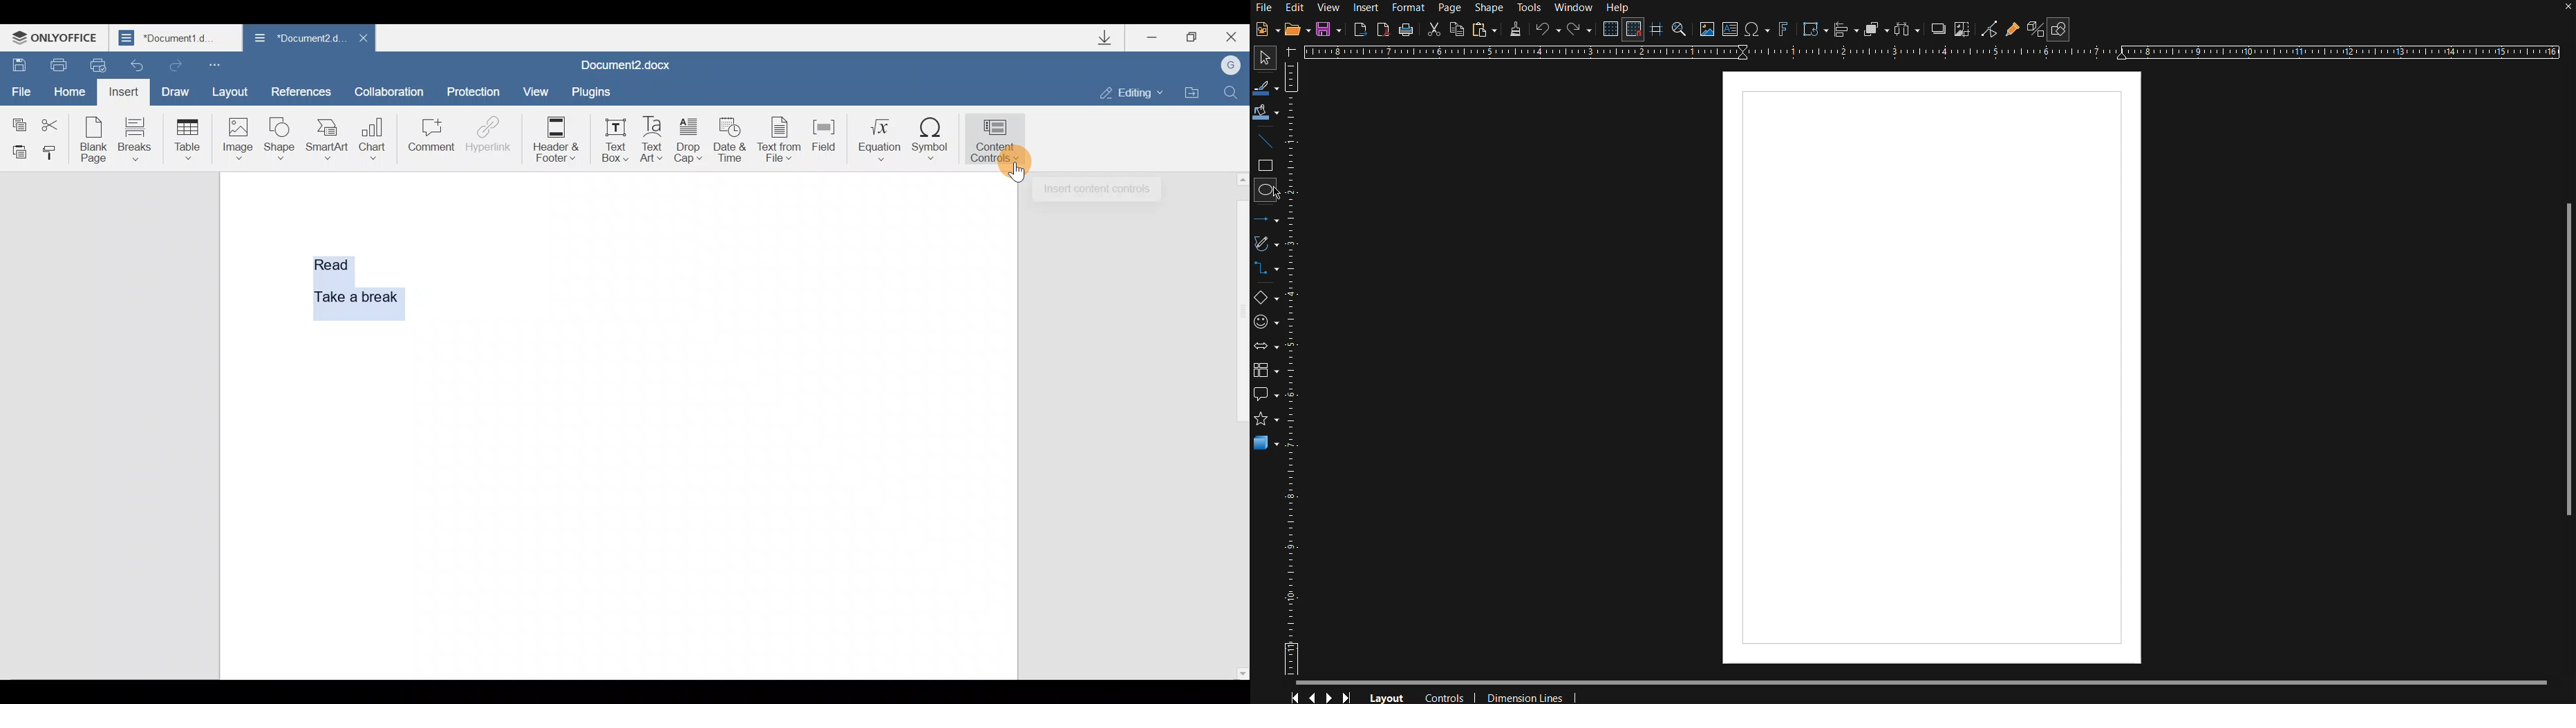 This screenshot has width=2576, height=728. I want to click on Line Color, so click(1266, 87).